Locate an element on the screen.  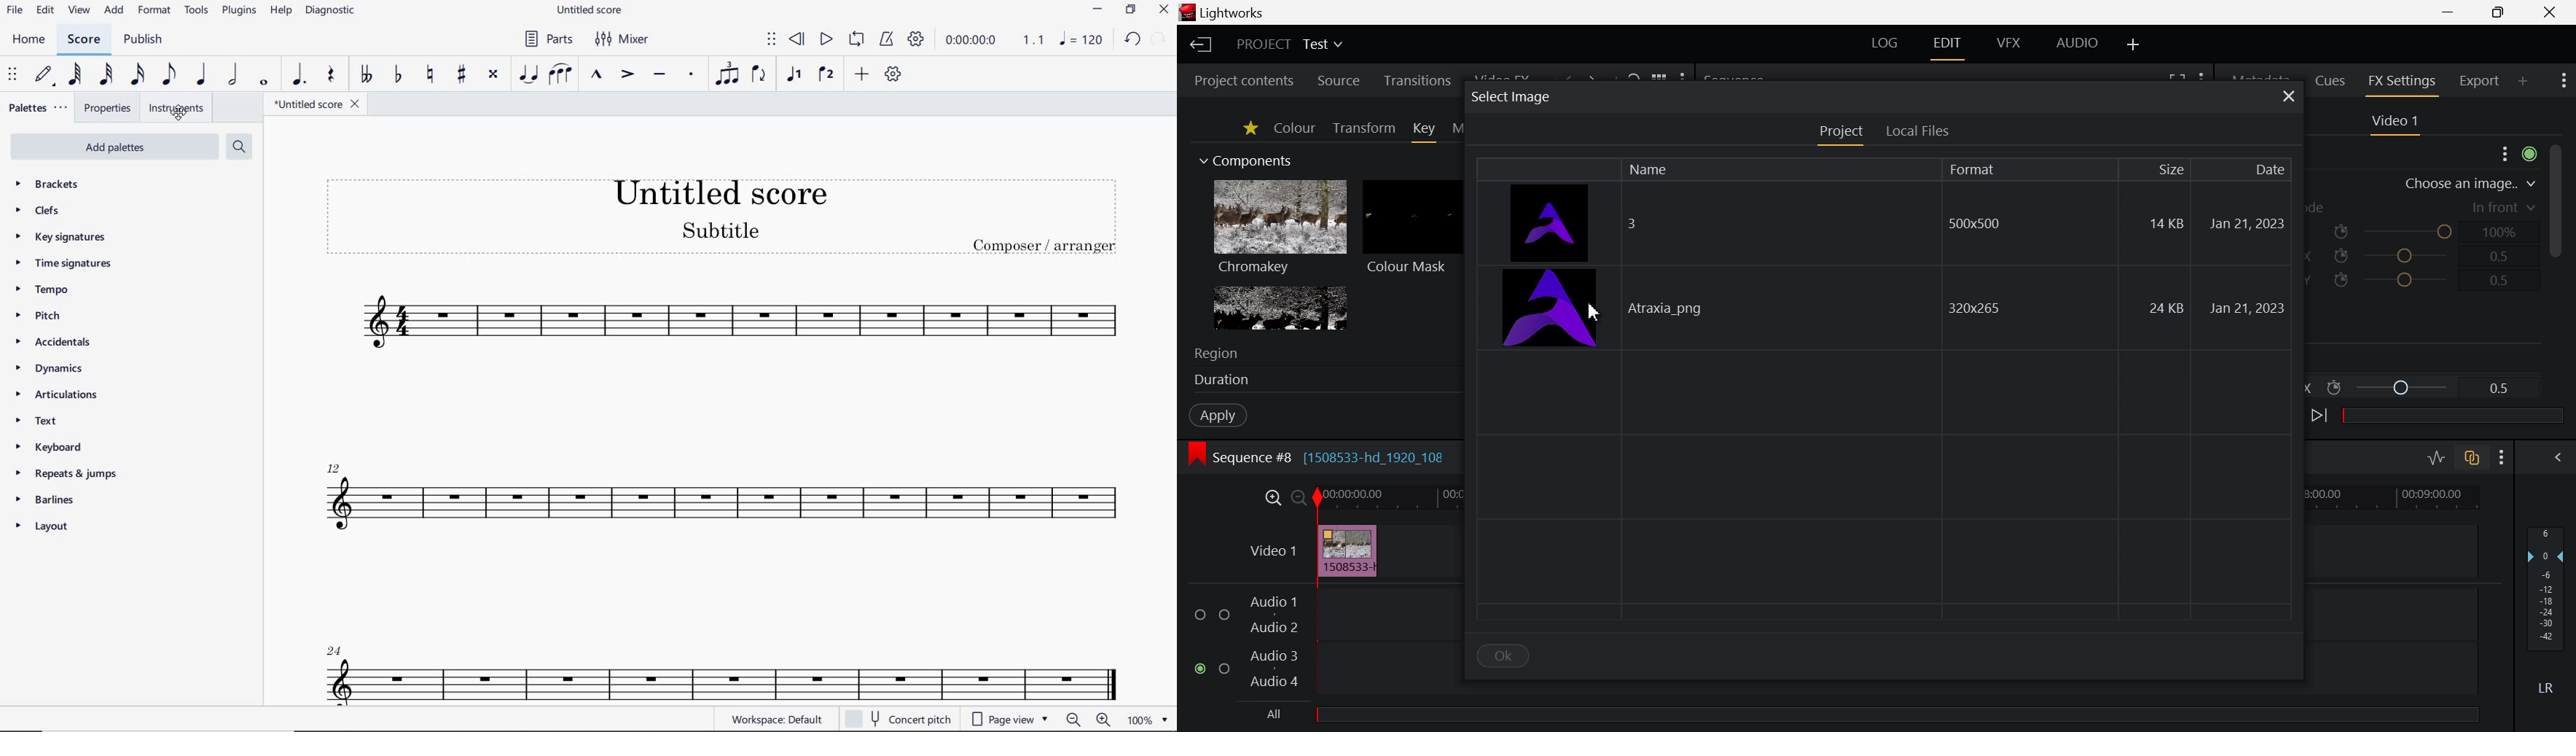
region is located at coordinates (1228, 349).